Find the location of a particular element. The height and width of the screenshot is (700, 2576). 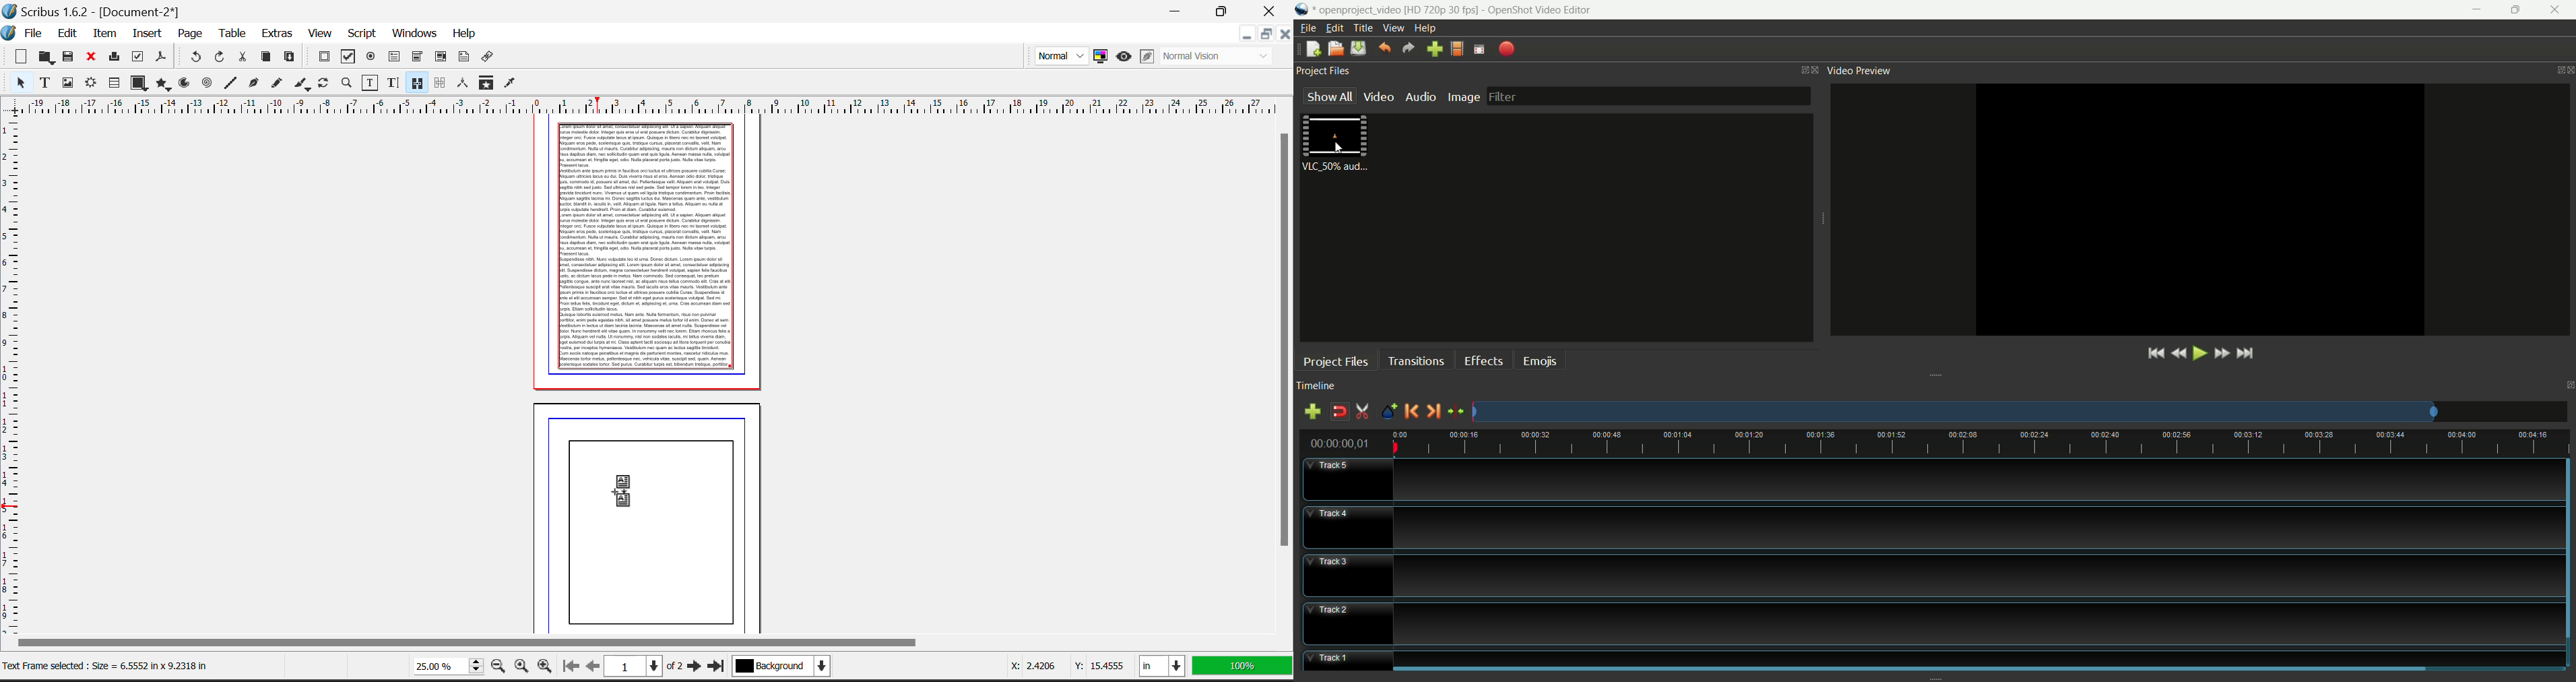

Eyedropper is located at coordinates (512, 84).